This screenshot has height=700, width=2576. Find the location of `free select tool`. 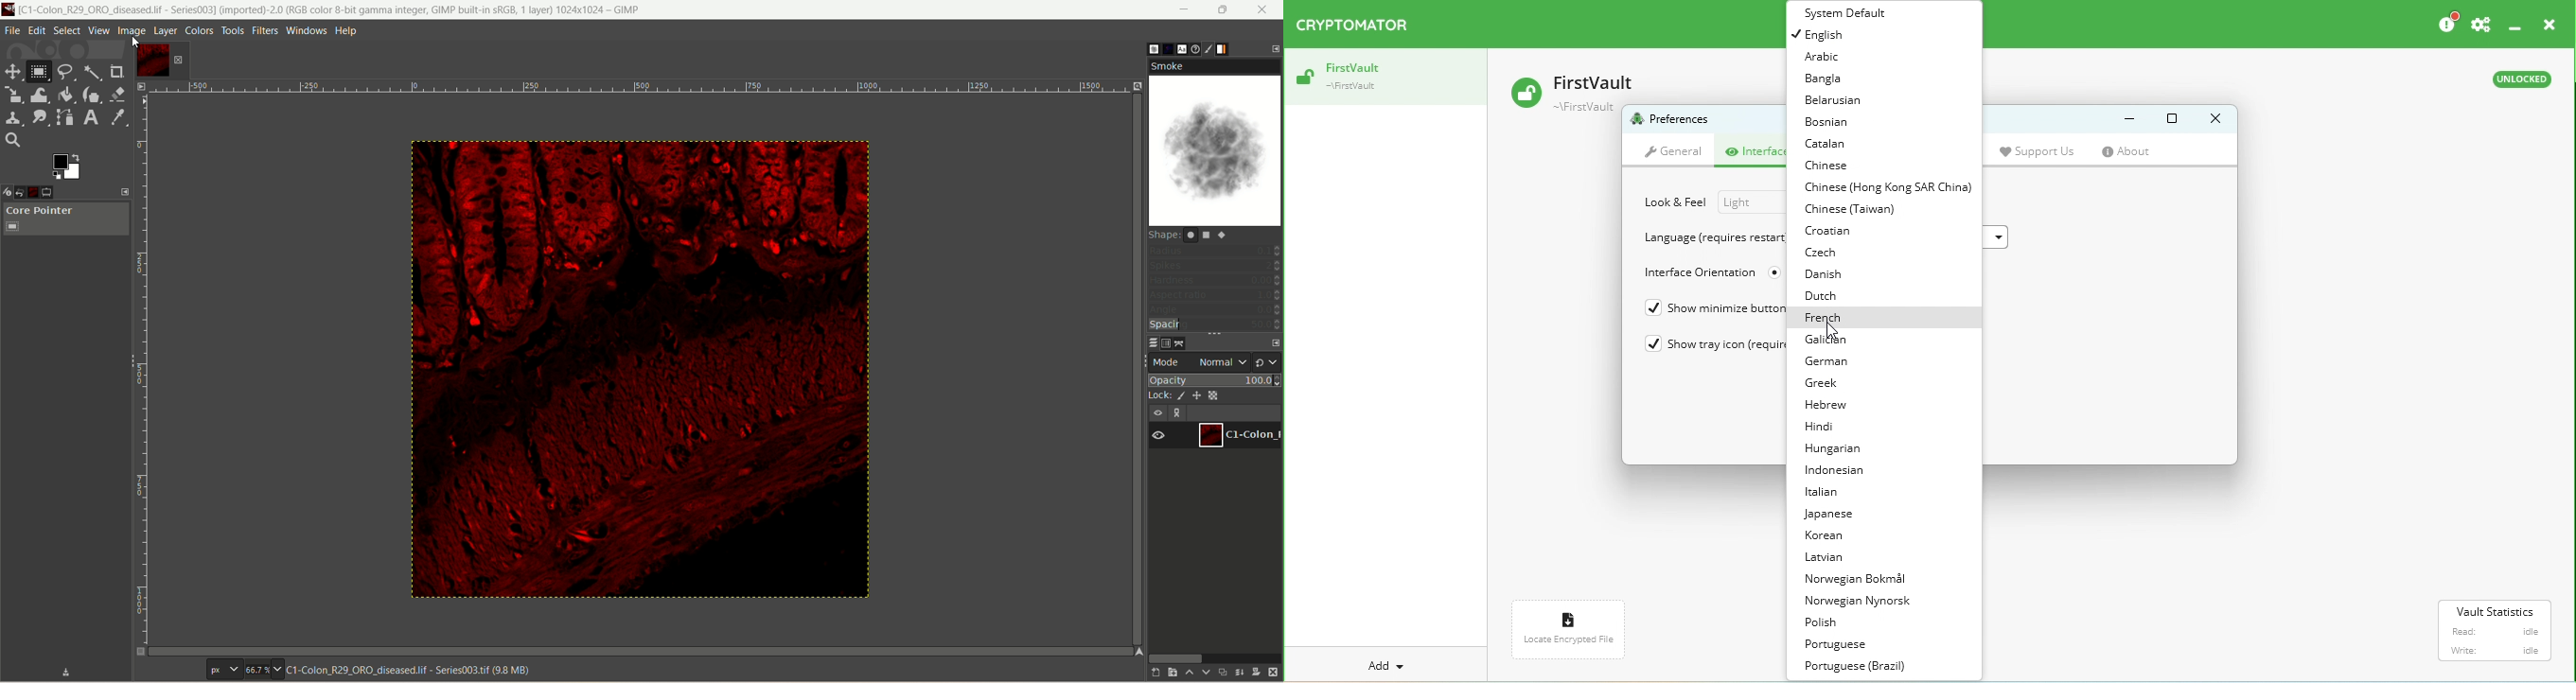

free select tool is located at coordinates (64, 72).